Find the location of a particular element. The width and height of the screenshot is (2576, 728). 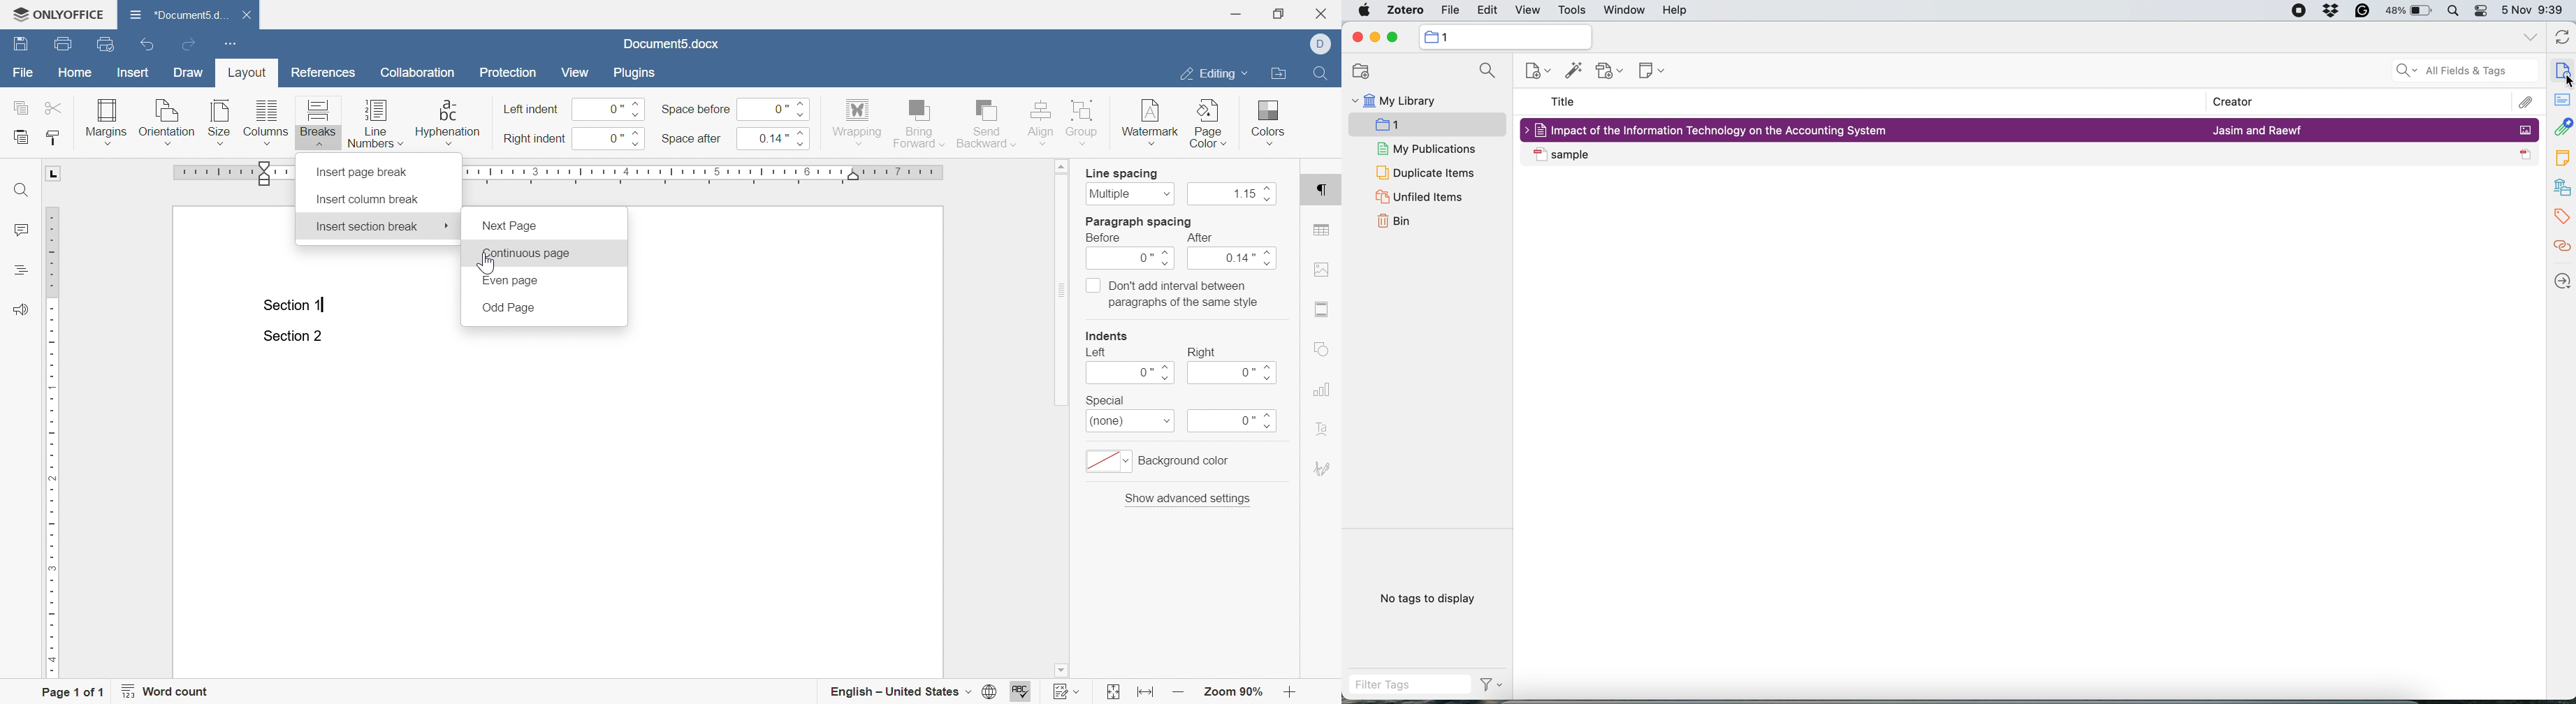

(none) is located at coordinates (1131, 423).